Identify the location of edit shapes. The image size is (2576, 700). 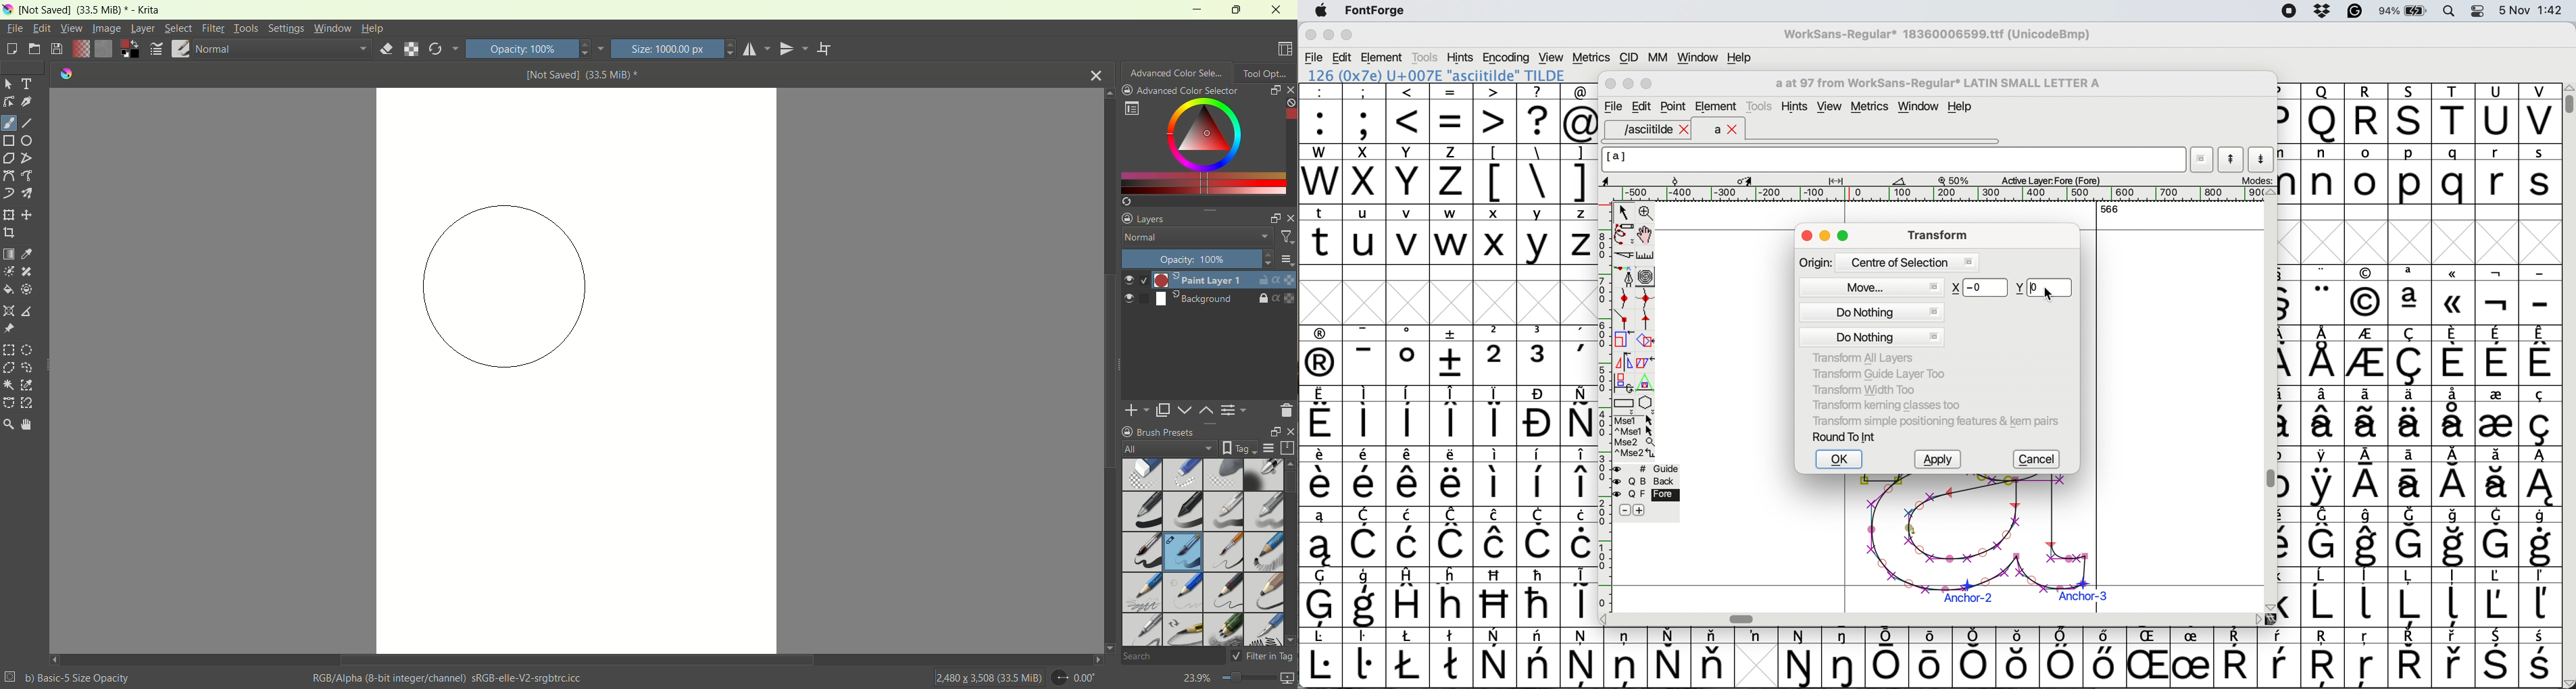
(9, 102).